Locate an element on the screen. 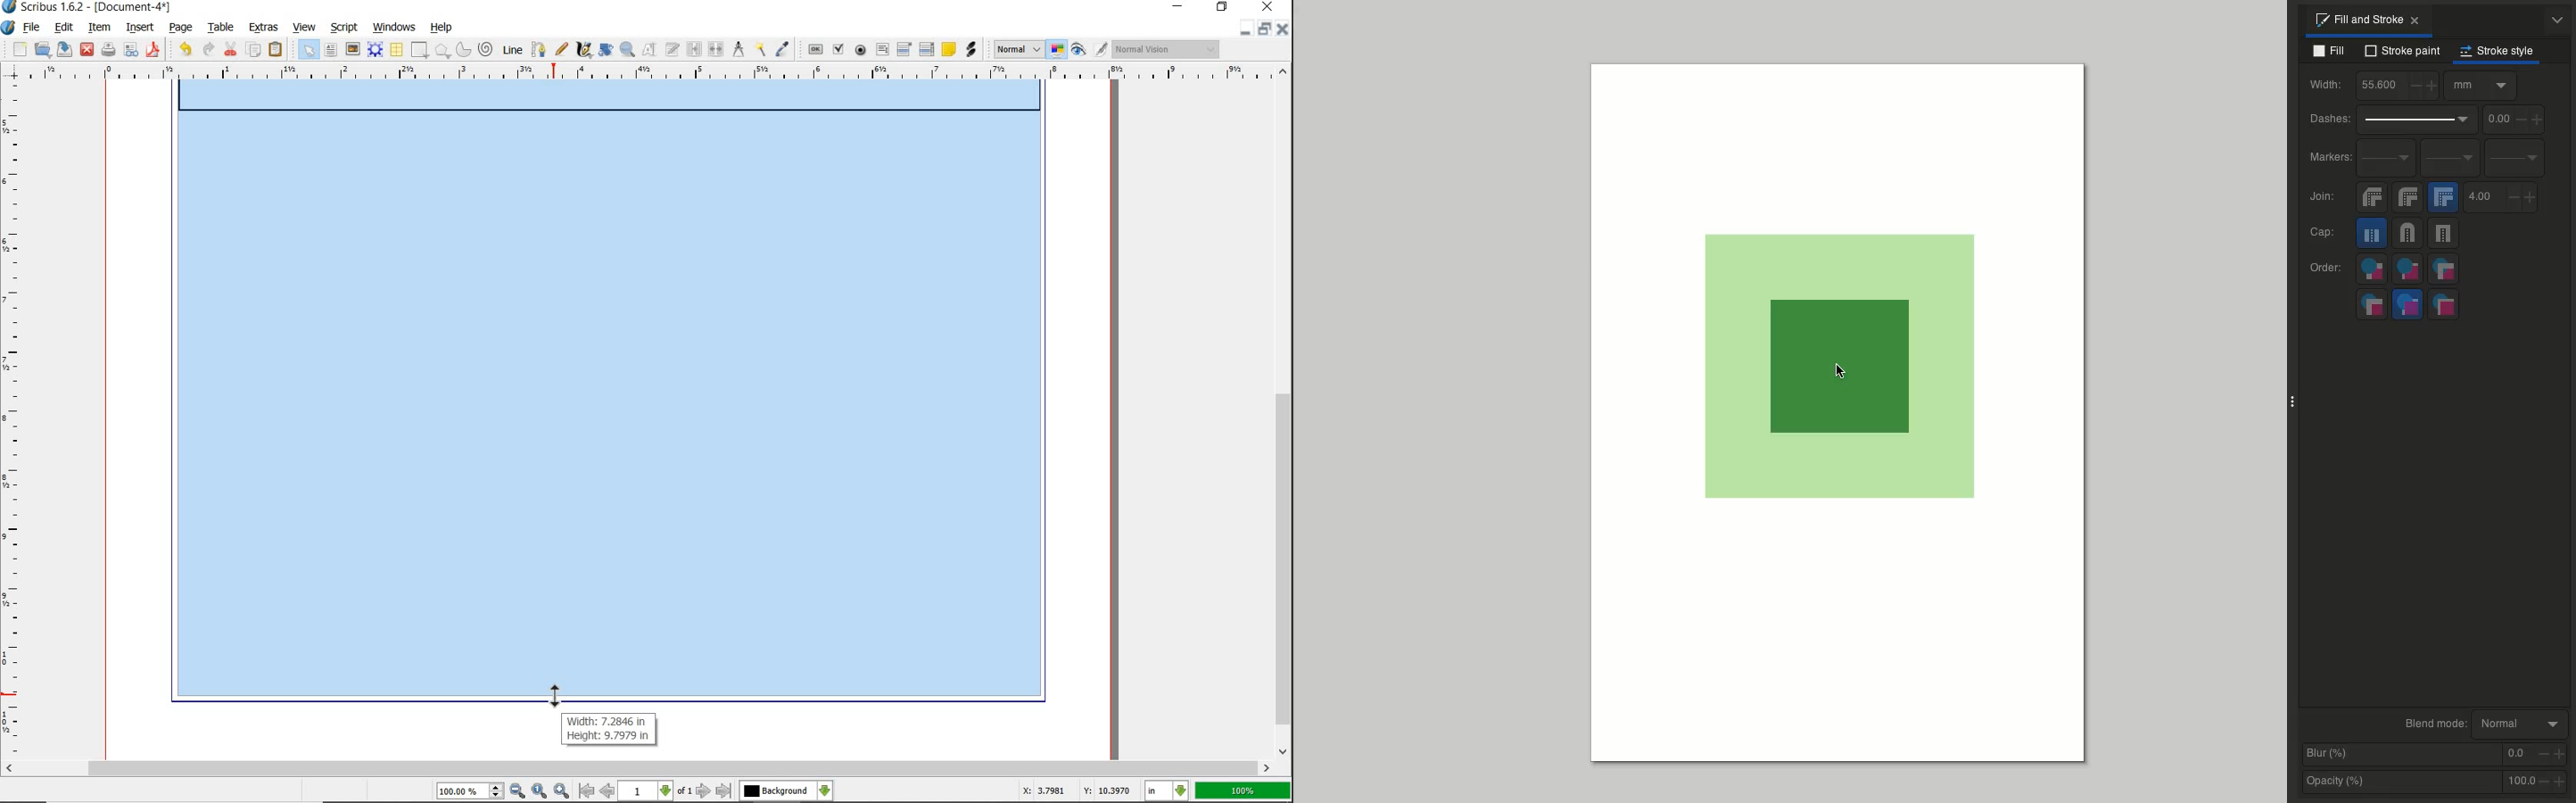  Round cap is located at coordinates (2408, 235).